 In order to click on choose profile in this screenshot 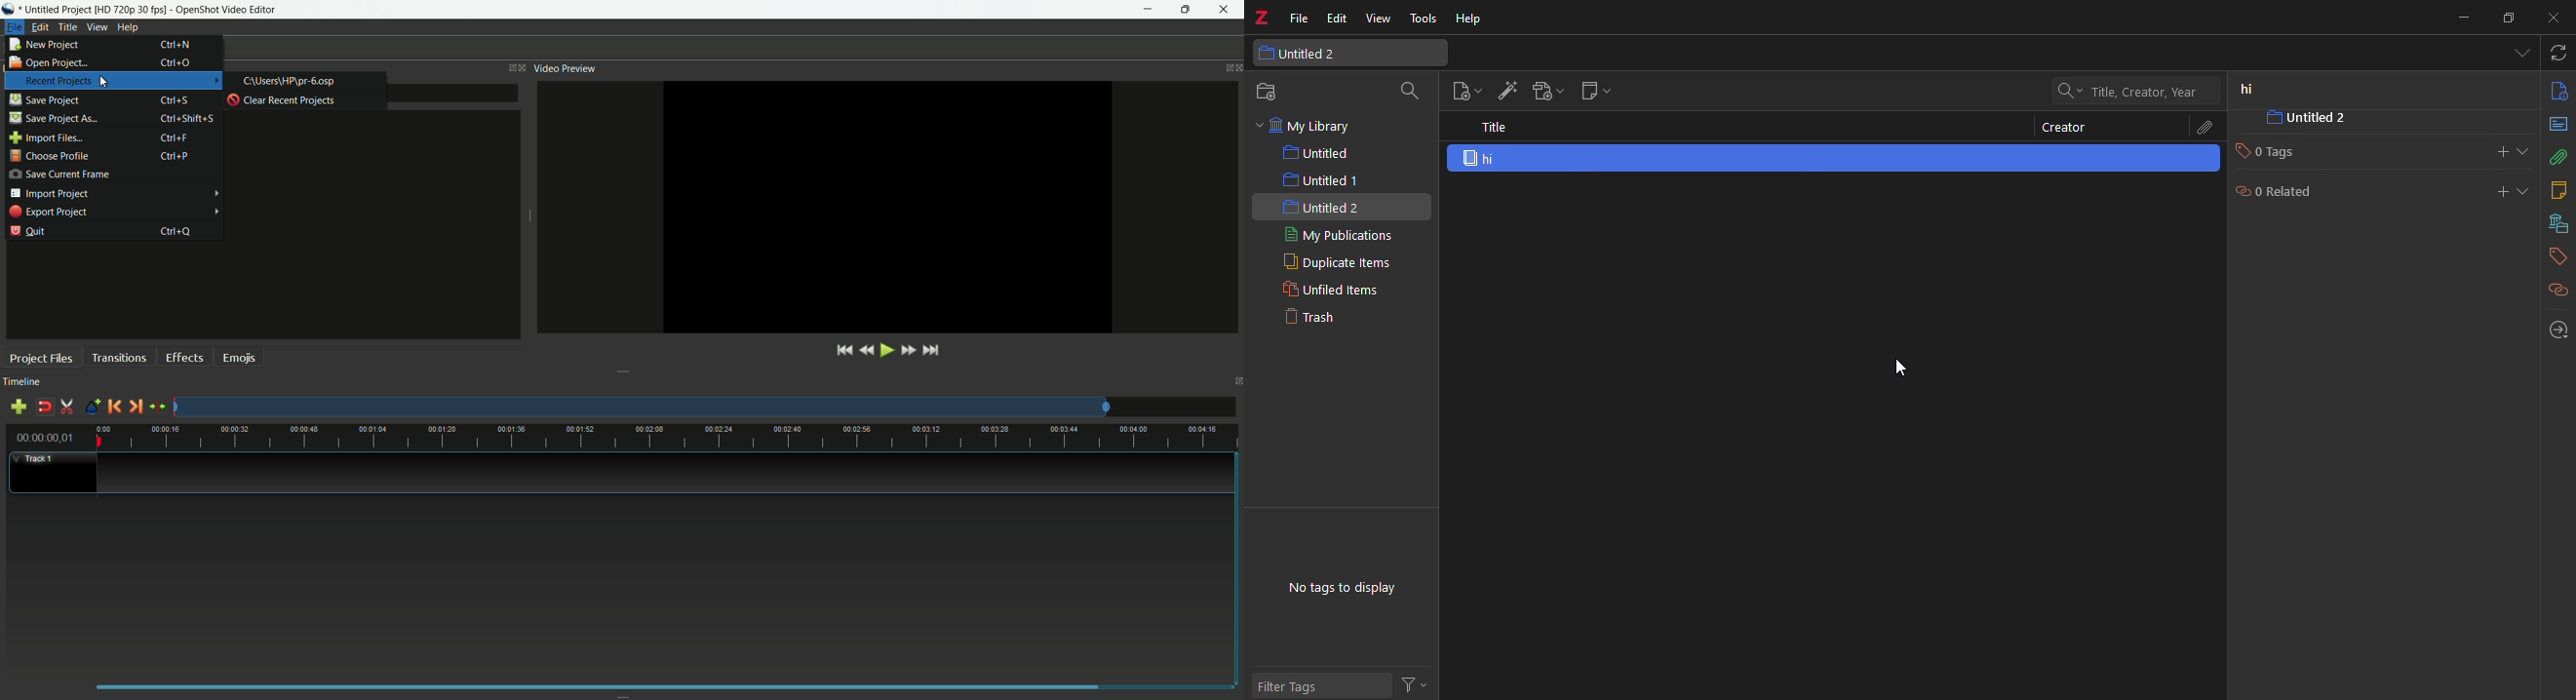, I will do `click(48, 156)`.